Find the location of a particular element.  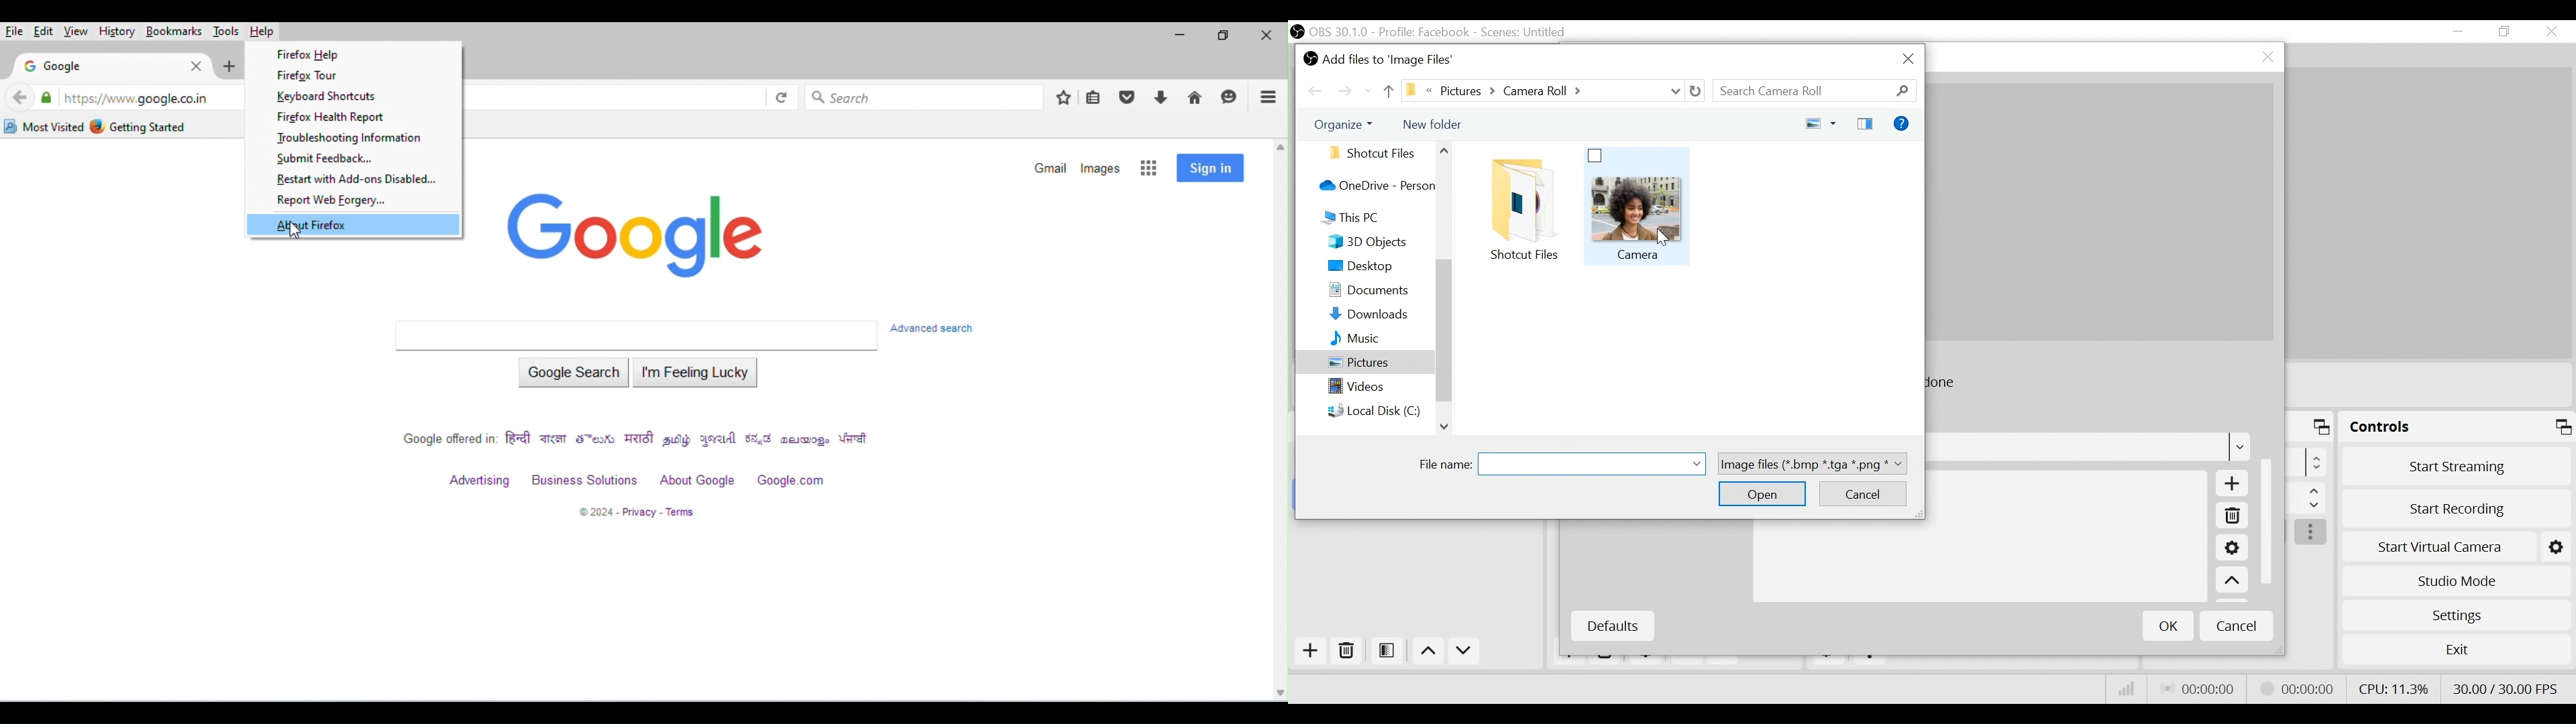

Add is located at coordinates (2229, 484).